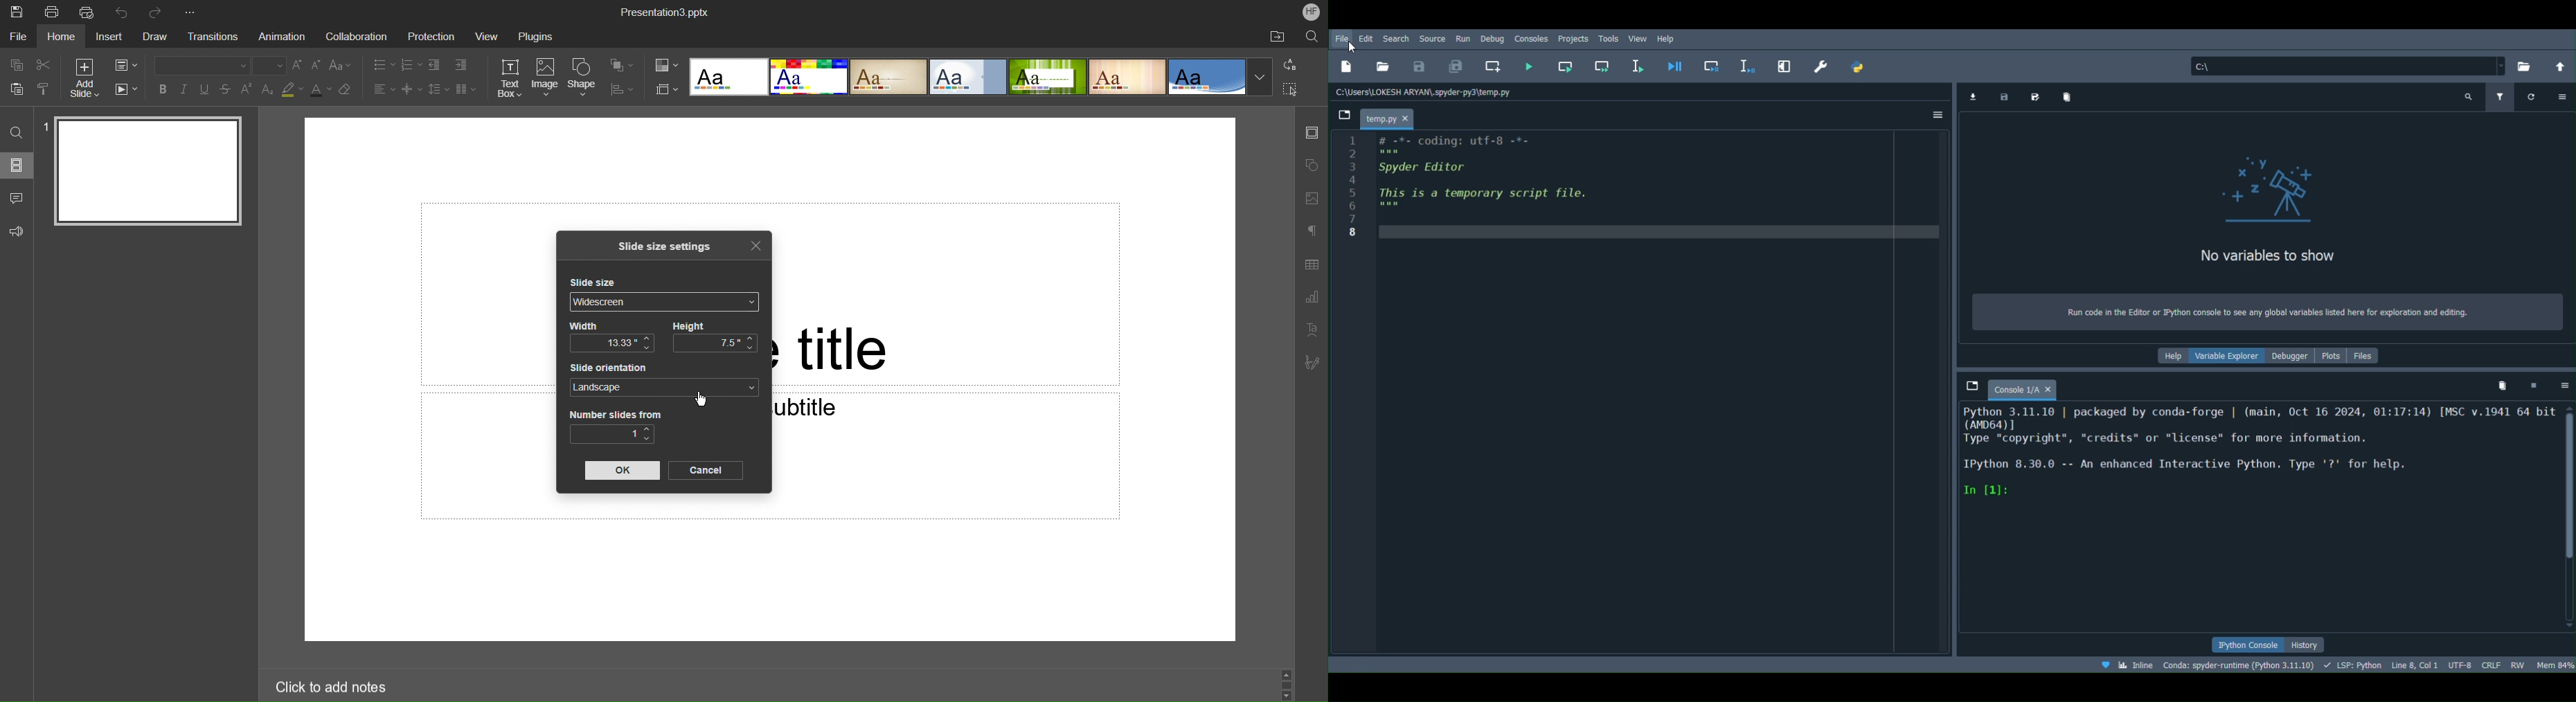 This screenshot has width=2576, height=728. What do you see at coordinates (2004, 96) in the screenshot?
I see `Save data` at bounding box center [2004, 96].